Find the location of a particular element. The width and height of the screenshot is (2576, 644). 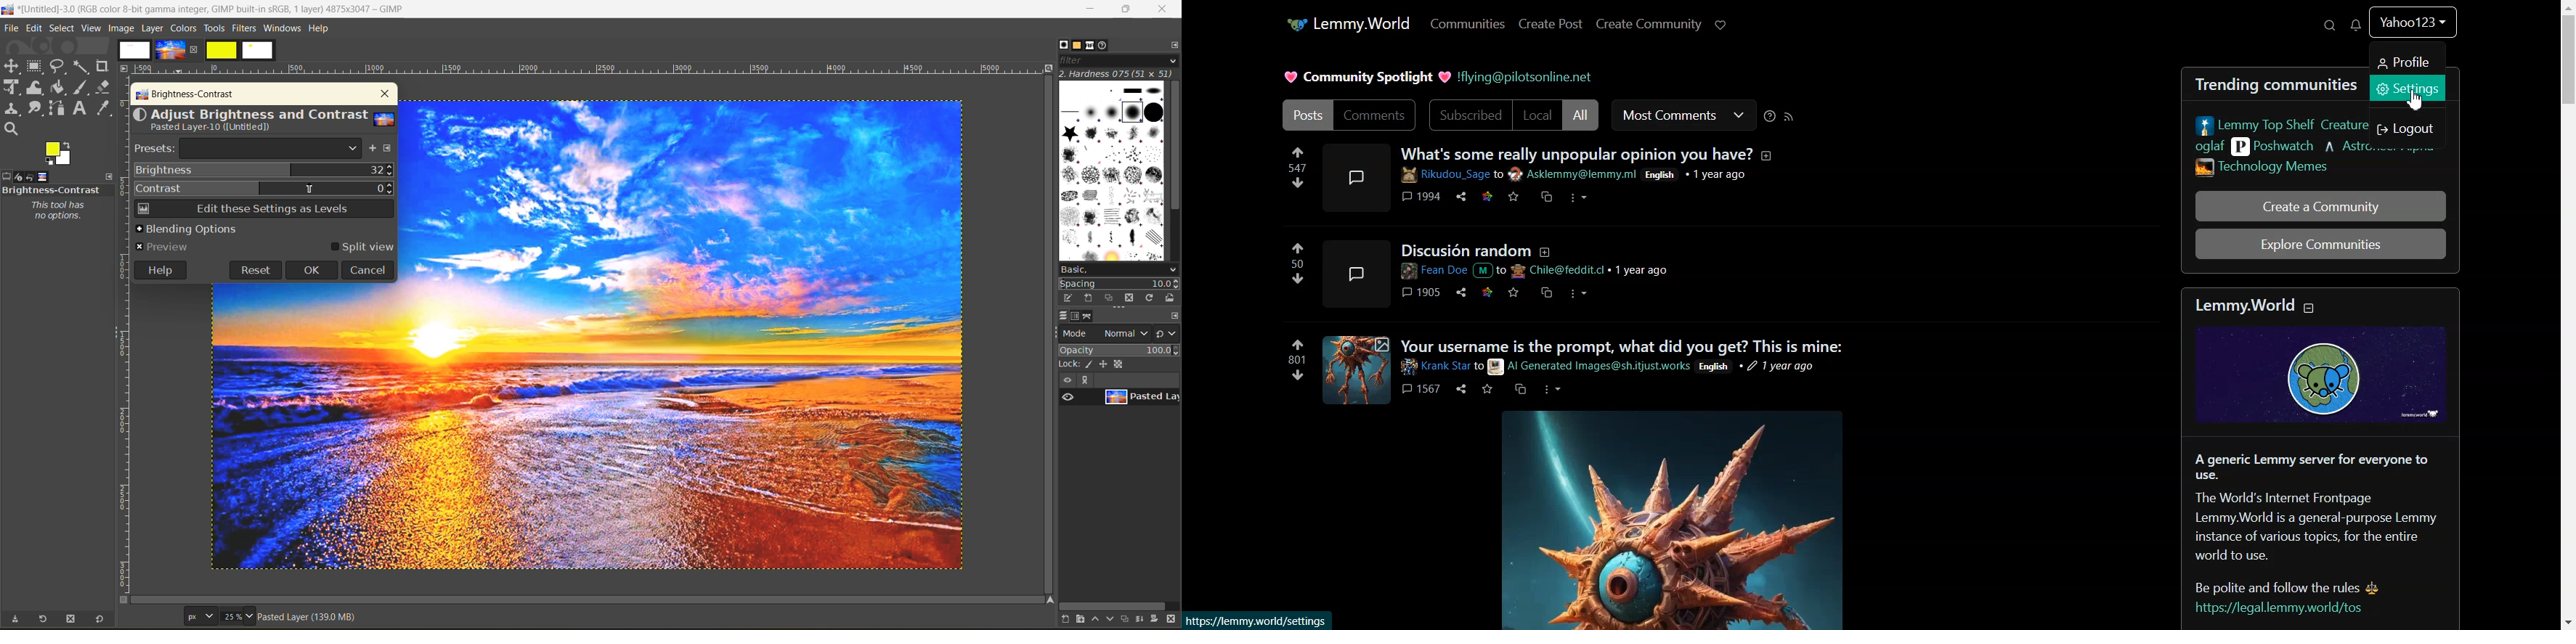

save tool preset is located at coordinates (15, 619).